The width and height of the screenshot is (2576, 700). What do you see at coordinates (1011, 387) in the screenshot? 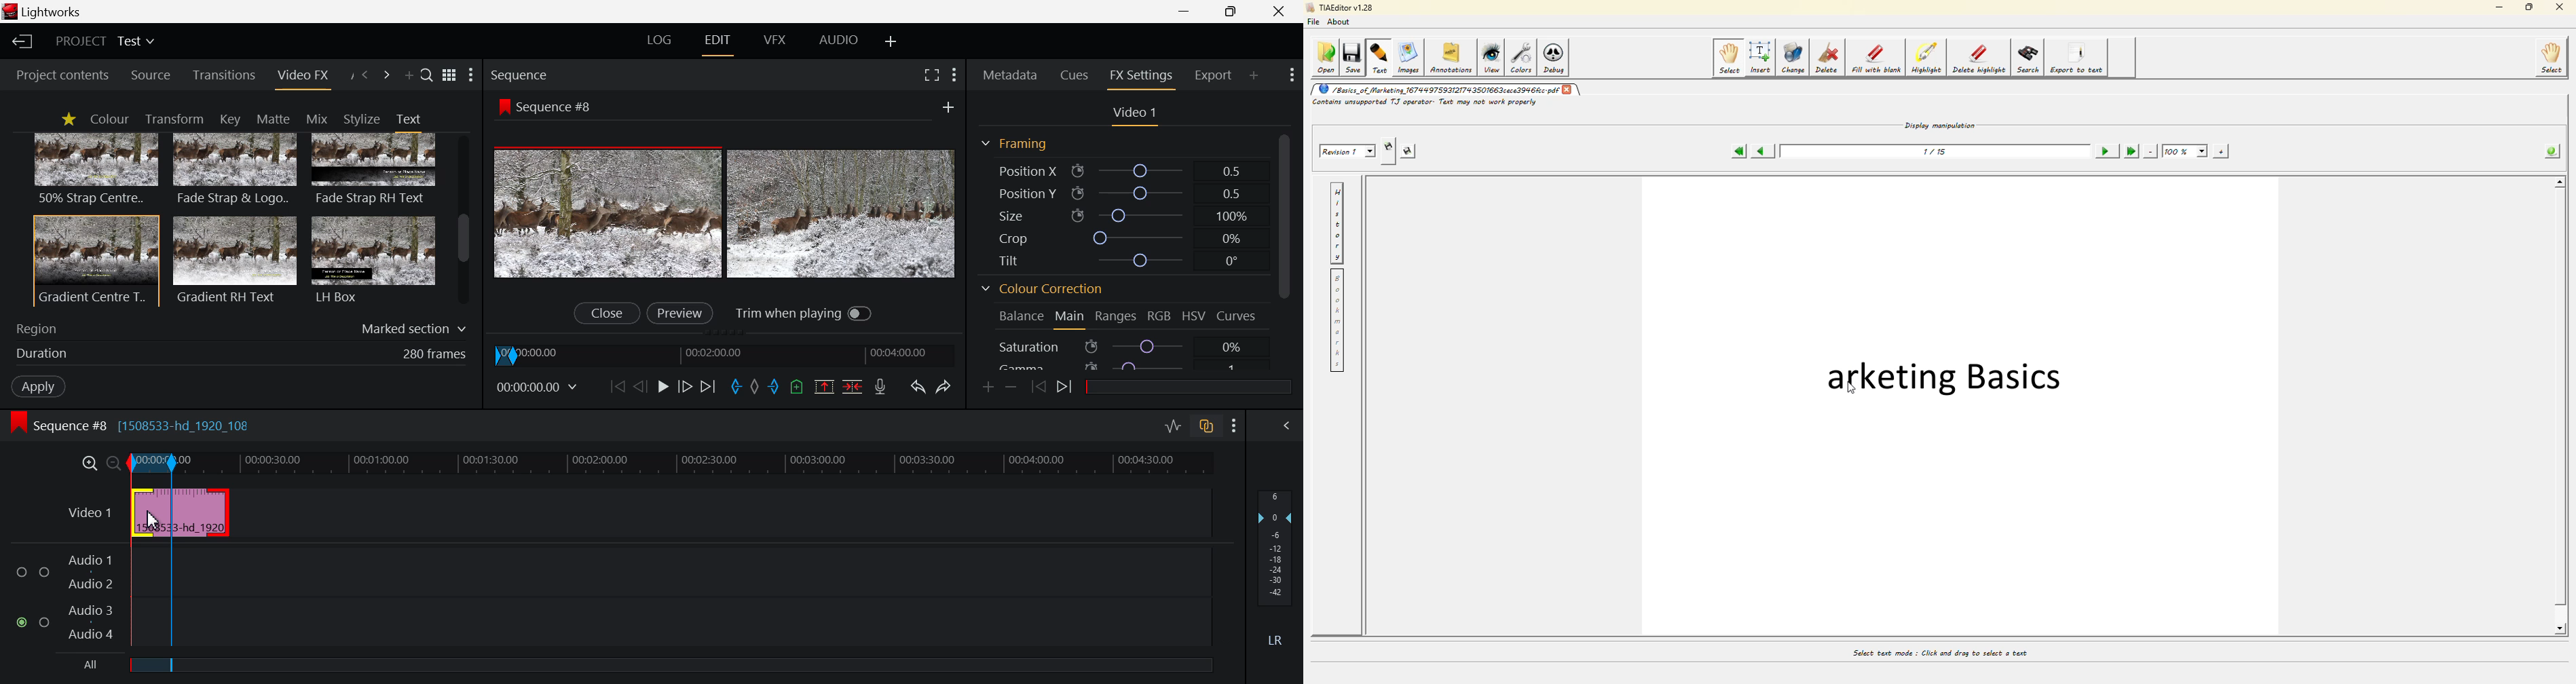
I see `remove keyframe` at bounding box center [1011, 387].